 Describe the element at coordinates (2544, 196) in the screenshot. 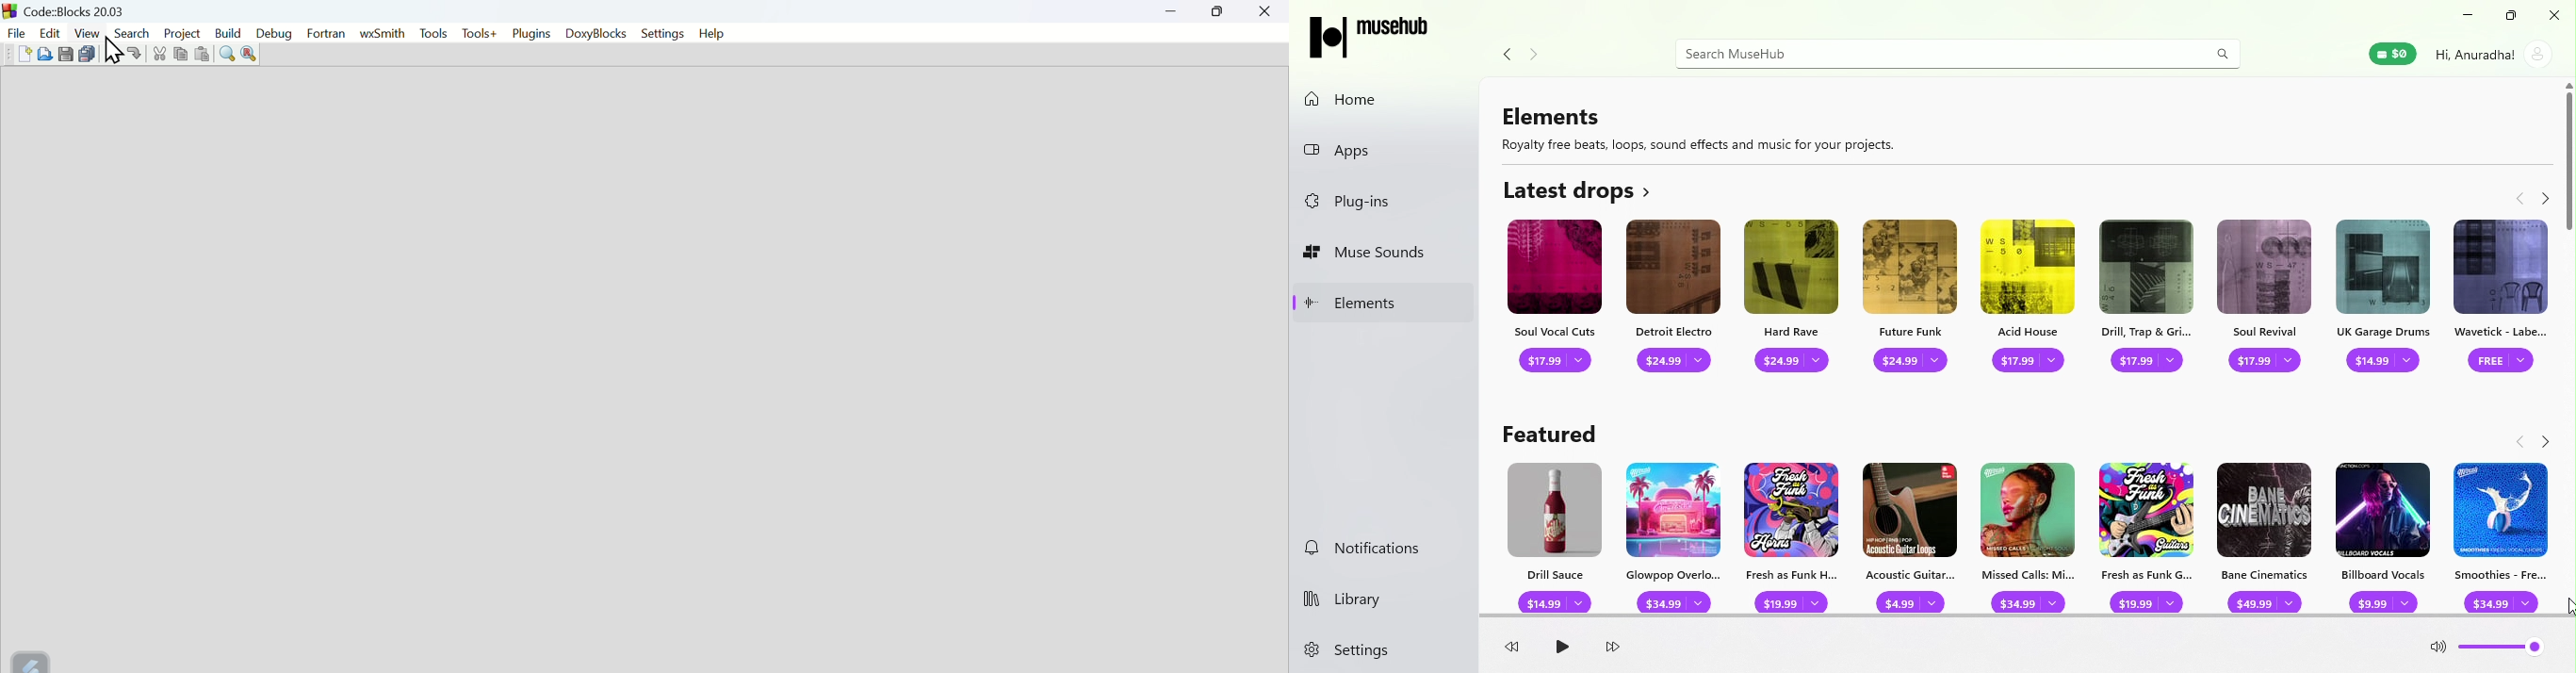

I see `Navigate forward` at that location.